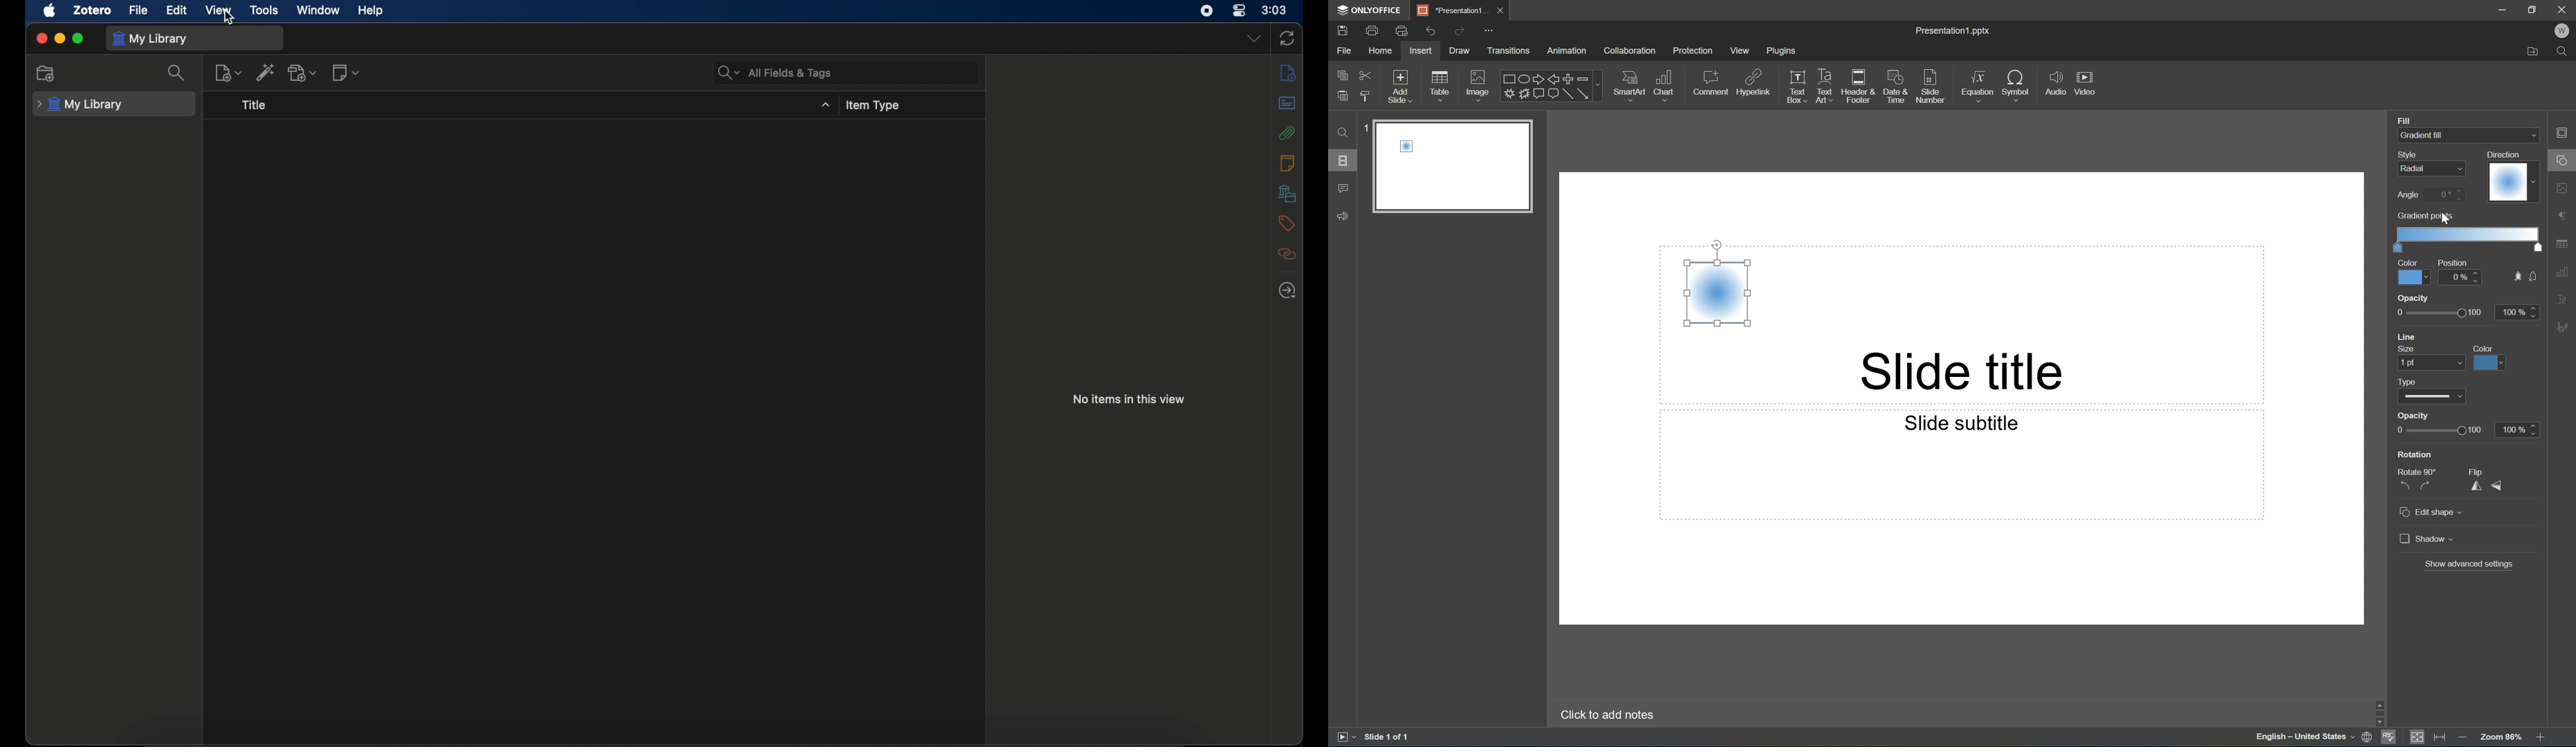  Describe the element at coordinates (2508, 181) in the screenshot. I see `Radial` at that location.